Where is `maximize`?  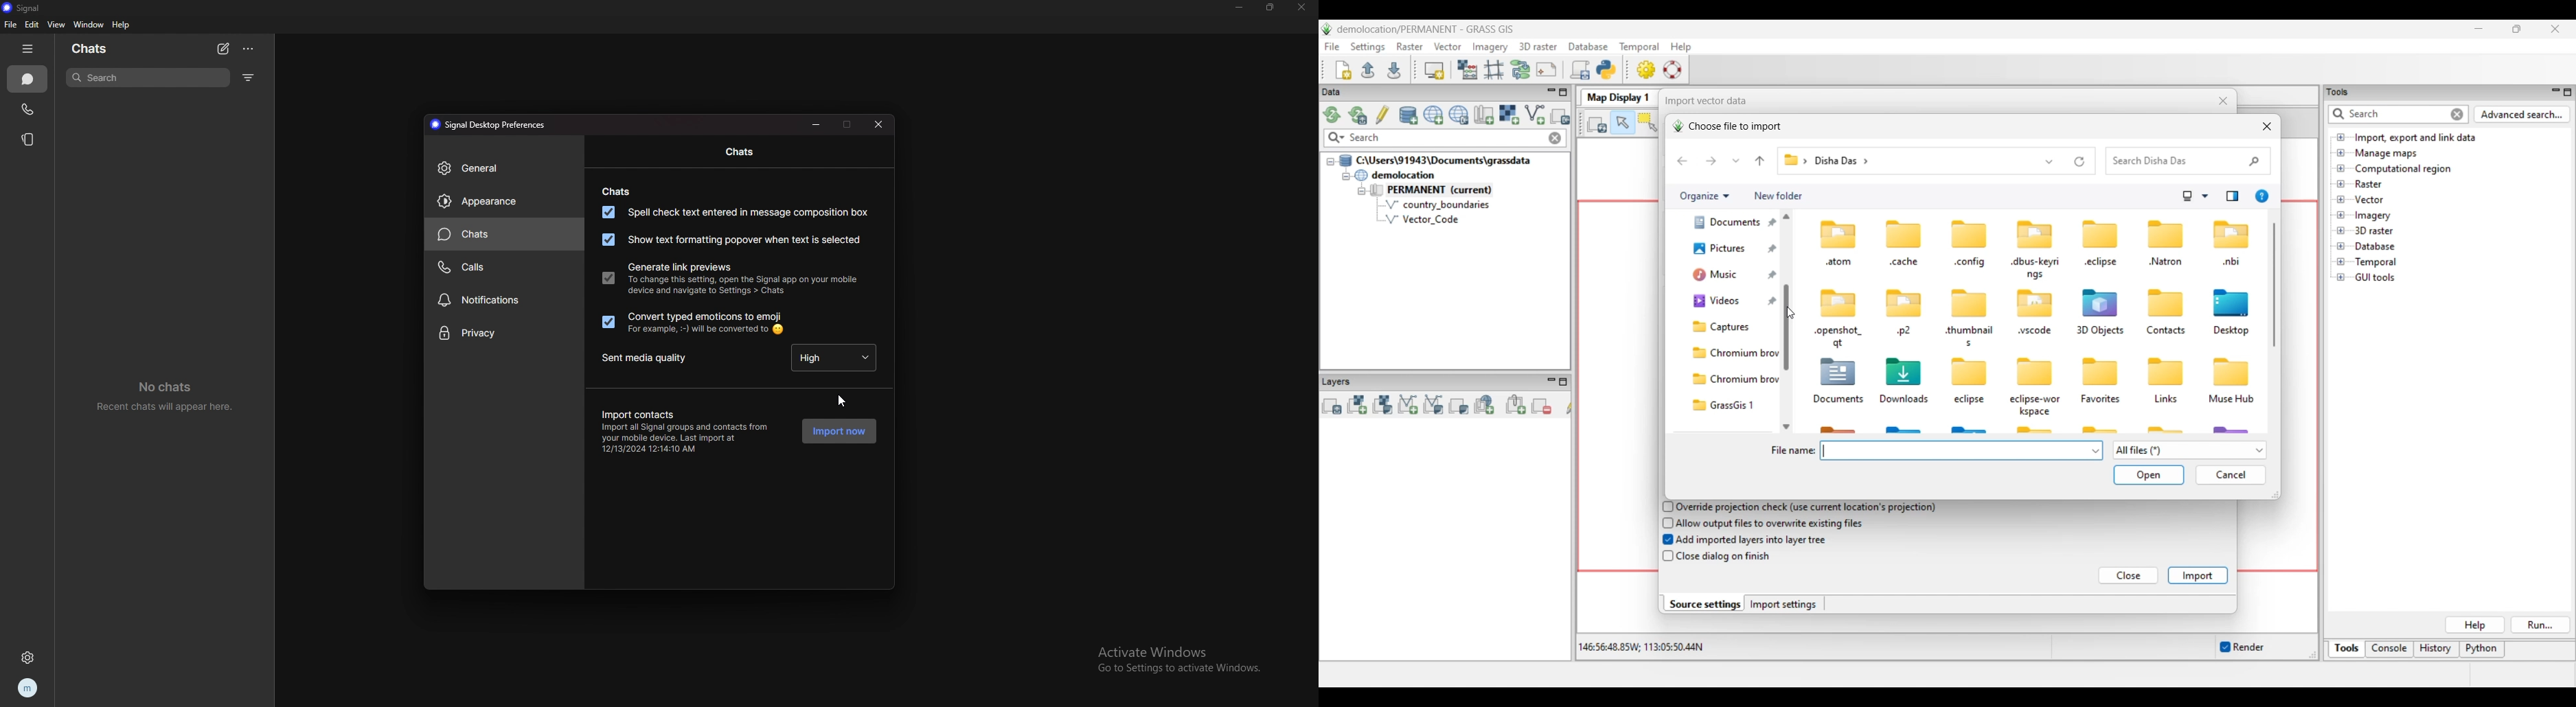 maximize is located at coordinates (847, 124).